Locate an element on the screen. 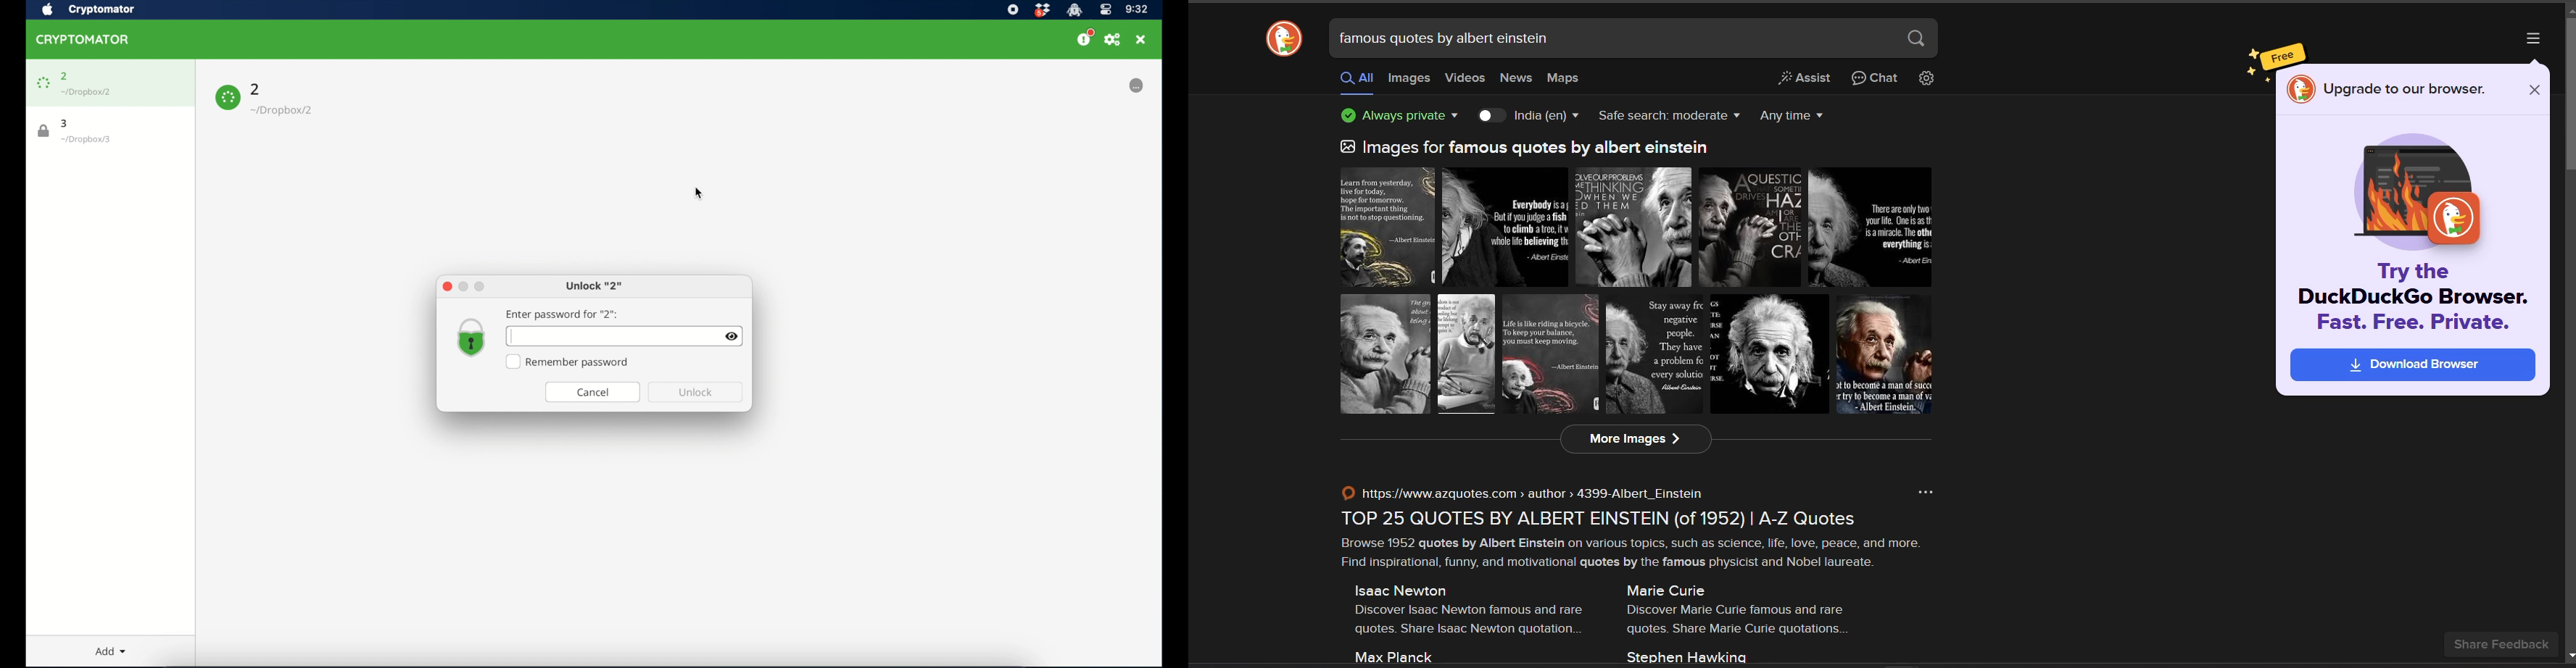 The image size is (2576, 672). icon is located at coordinates (2422, 193).